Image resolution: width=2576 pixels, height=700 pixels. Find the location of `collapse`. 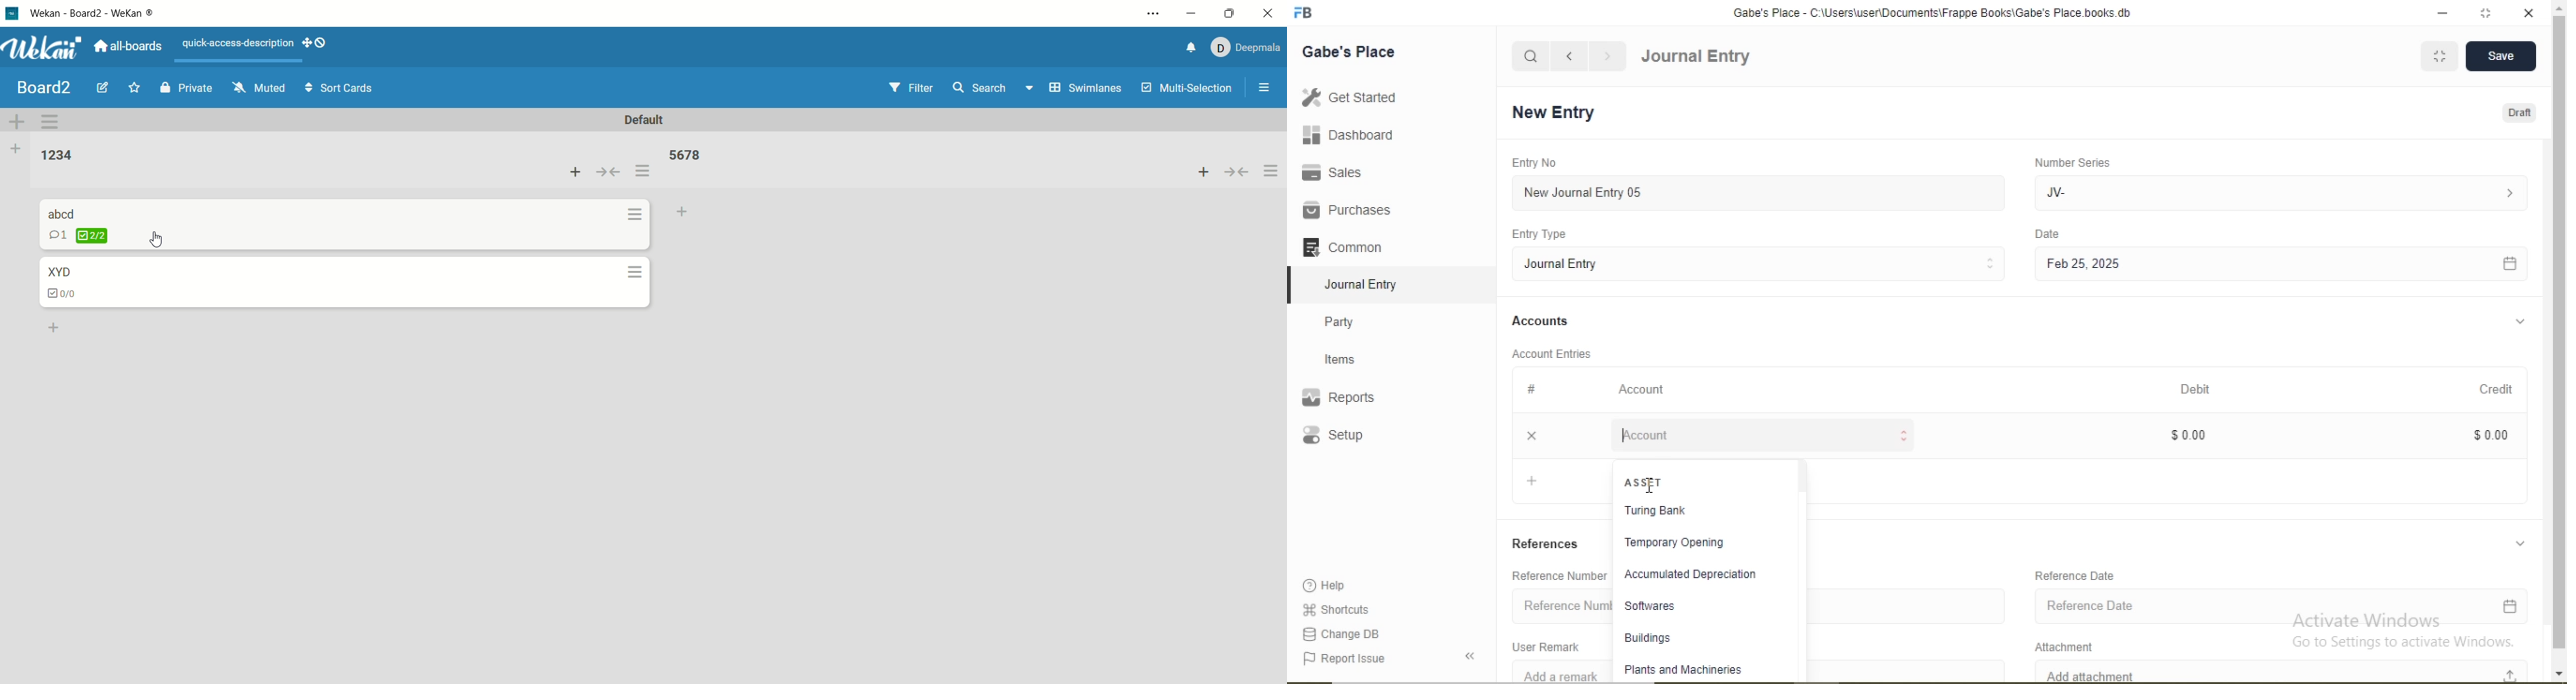

collapse is located at coordinates (1243, 170).